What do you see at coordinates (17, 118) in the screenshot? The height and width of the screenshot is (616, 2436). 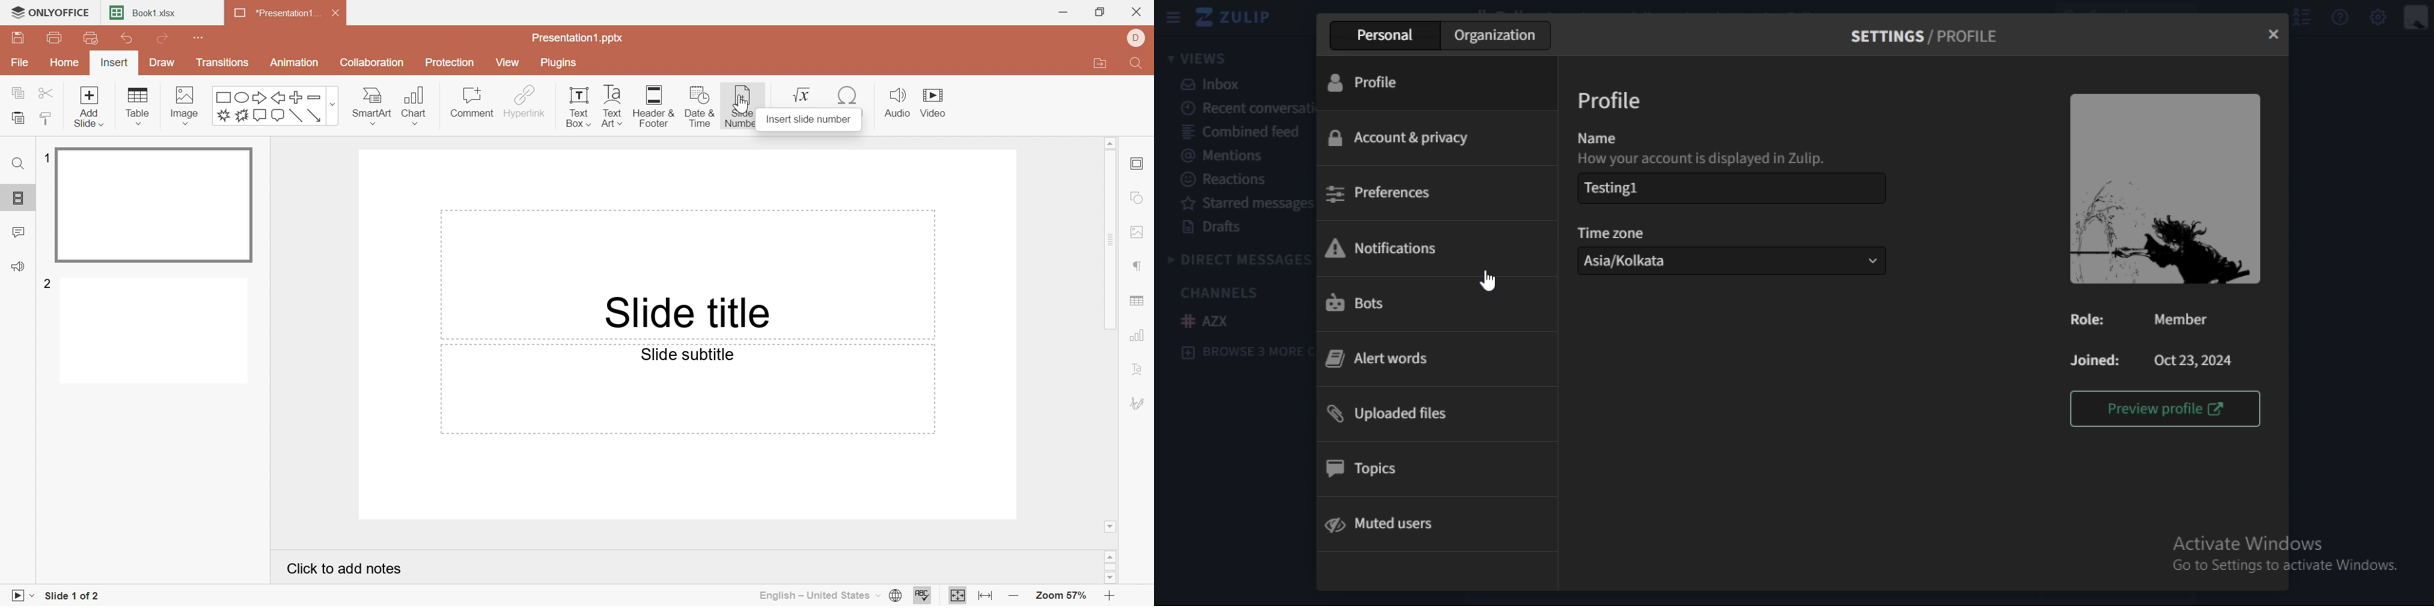 I see `Paste` at bounding box center [17, 118].